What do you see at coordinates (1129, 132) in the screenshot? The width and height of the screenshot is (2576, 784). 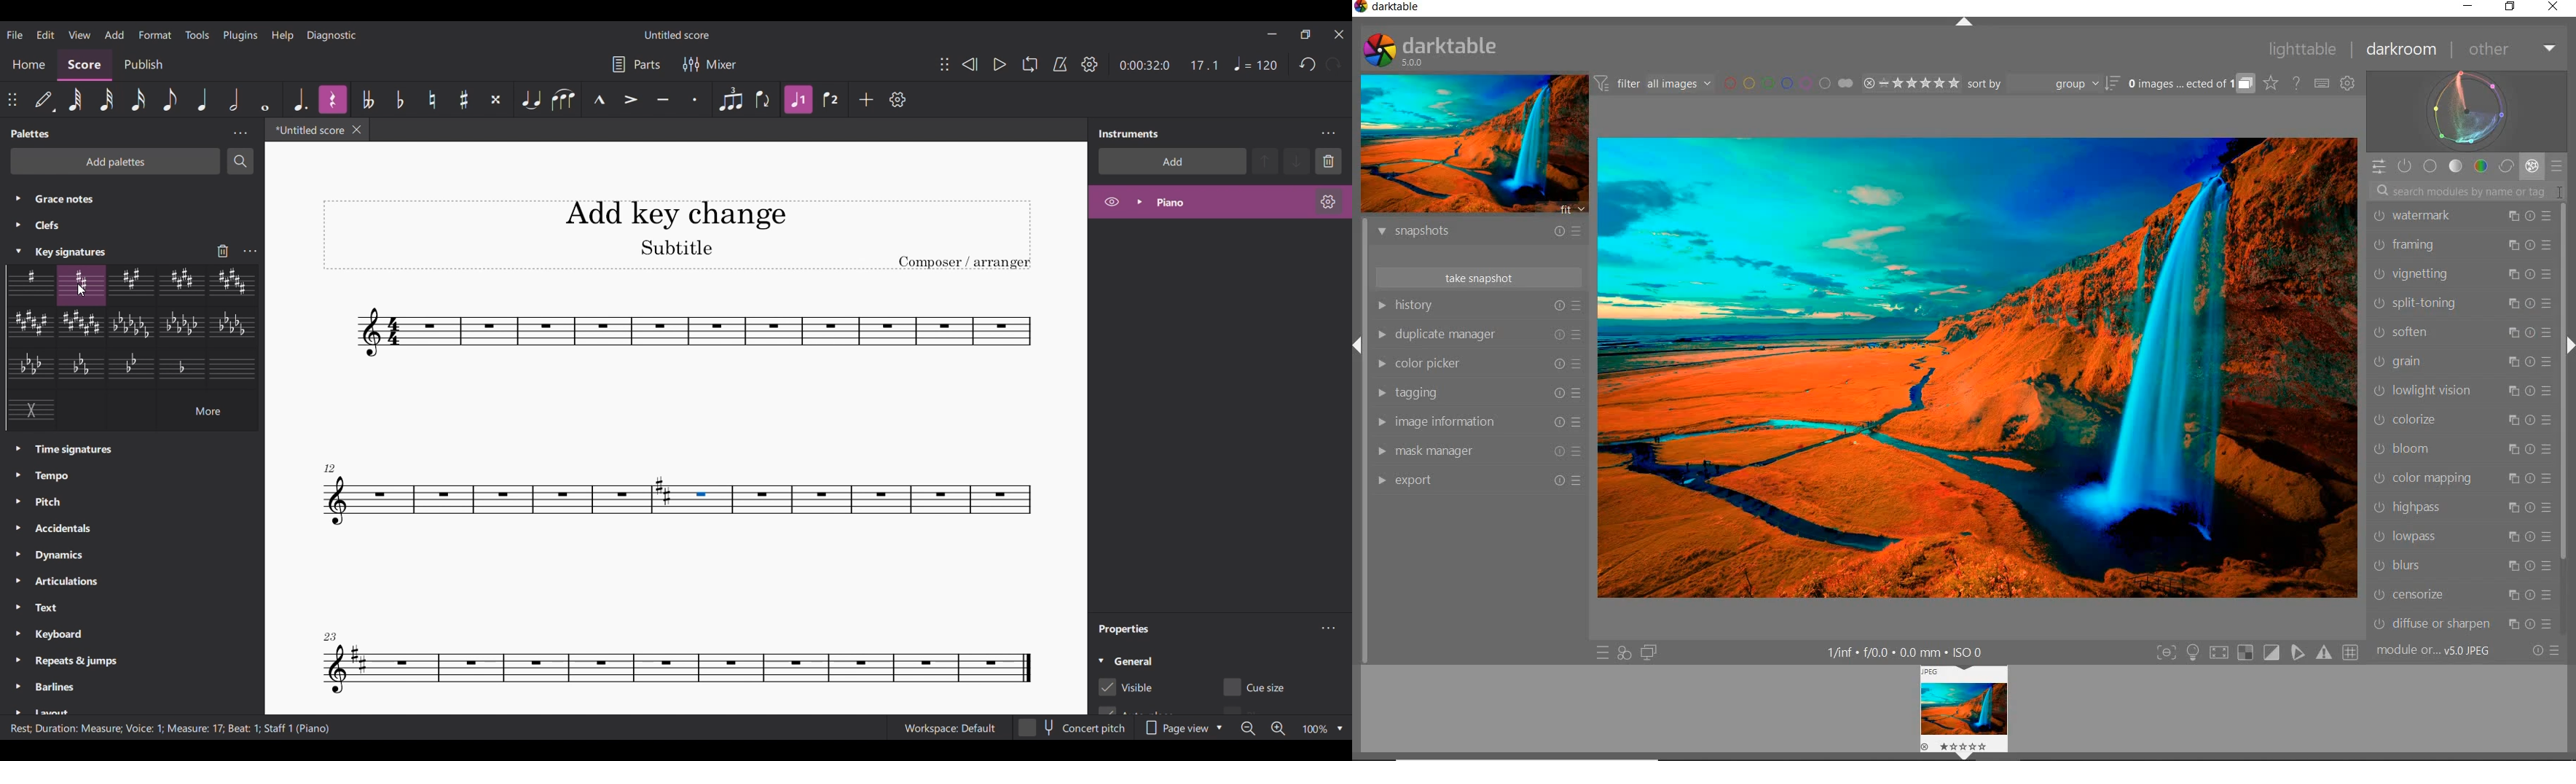 I see `Title of right panel` at bounding box center [1129, 132].